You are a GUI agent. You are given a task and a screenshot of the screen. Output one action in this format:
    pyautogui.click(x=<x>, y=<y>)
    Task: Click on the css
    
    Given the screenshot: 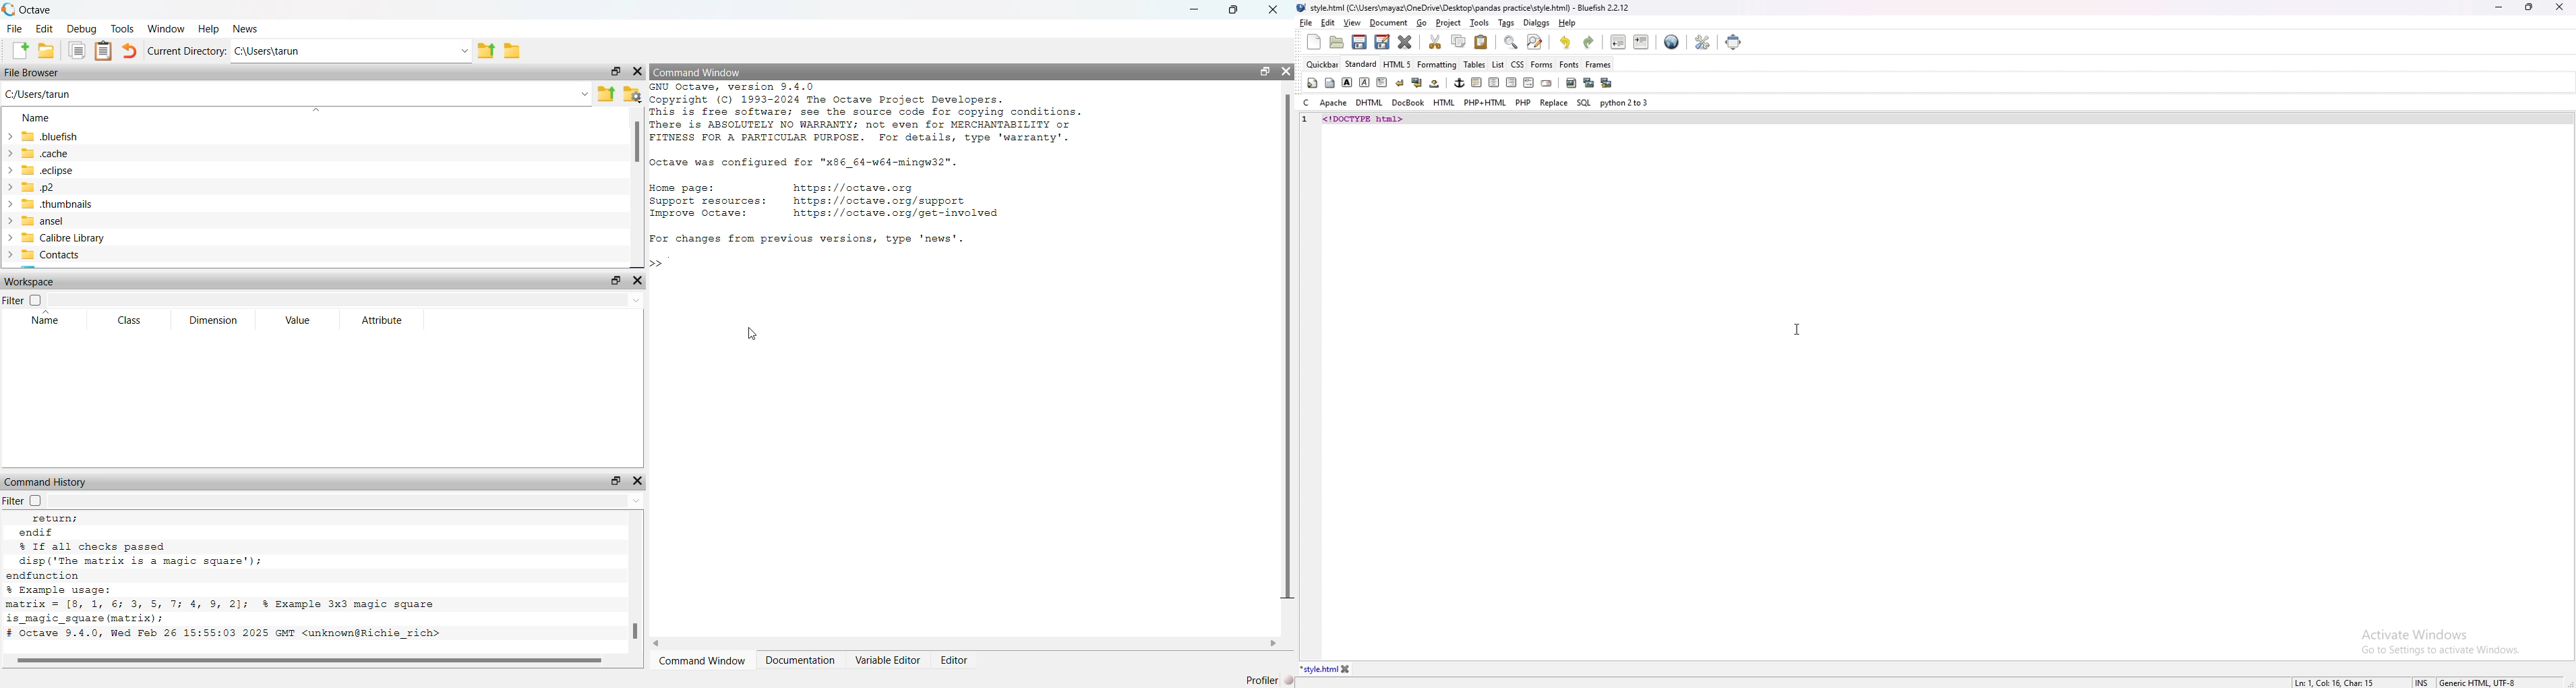 What is the action you would take?
    pyautogui.click(x=1518, y=63)
    